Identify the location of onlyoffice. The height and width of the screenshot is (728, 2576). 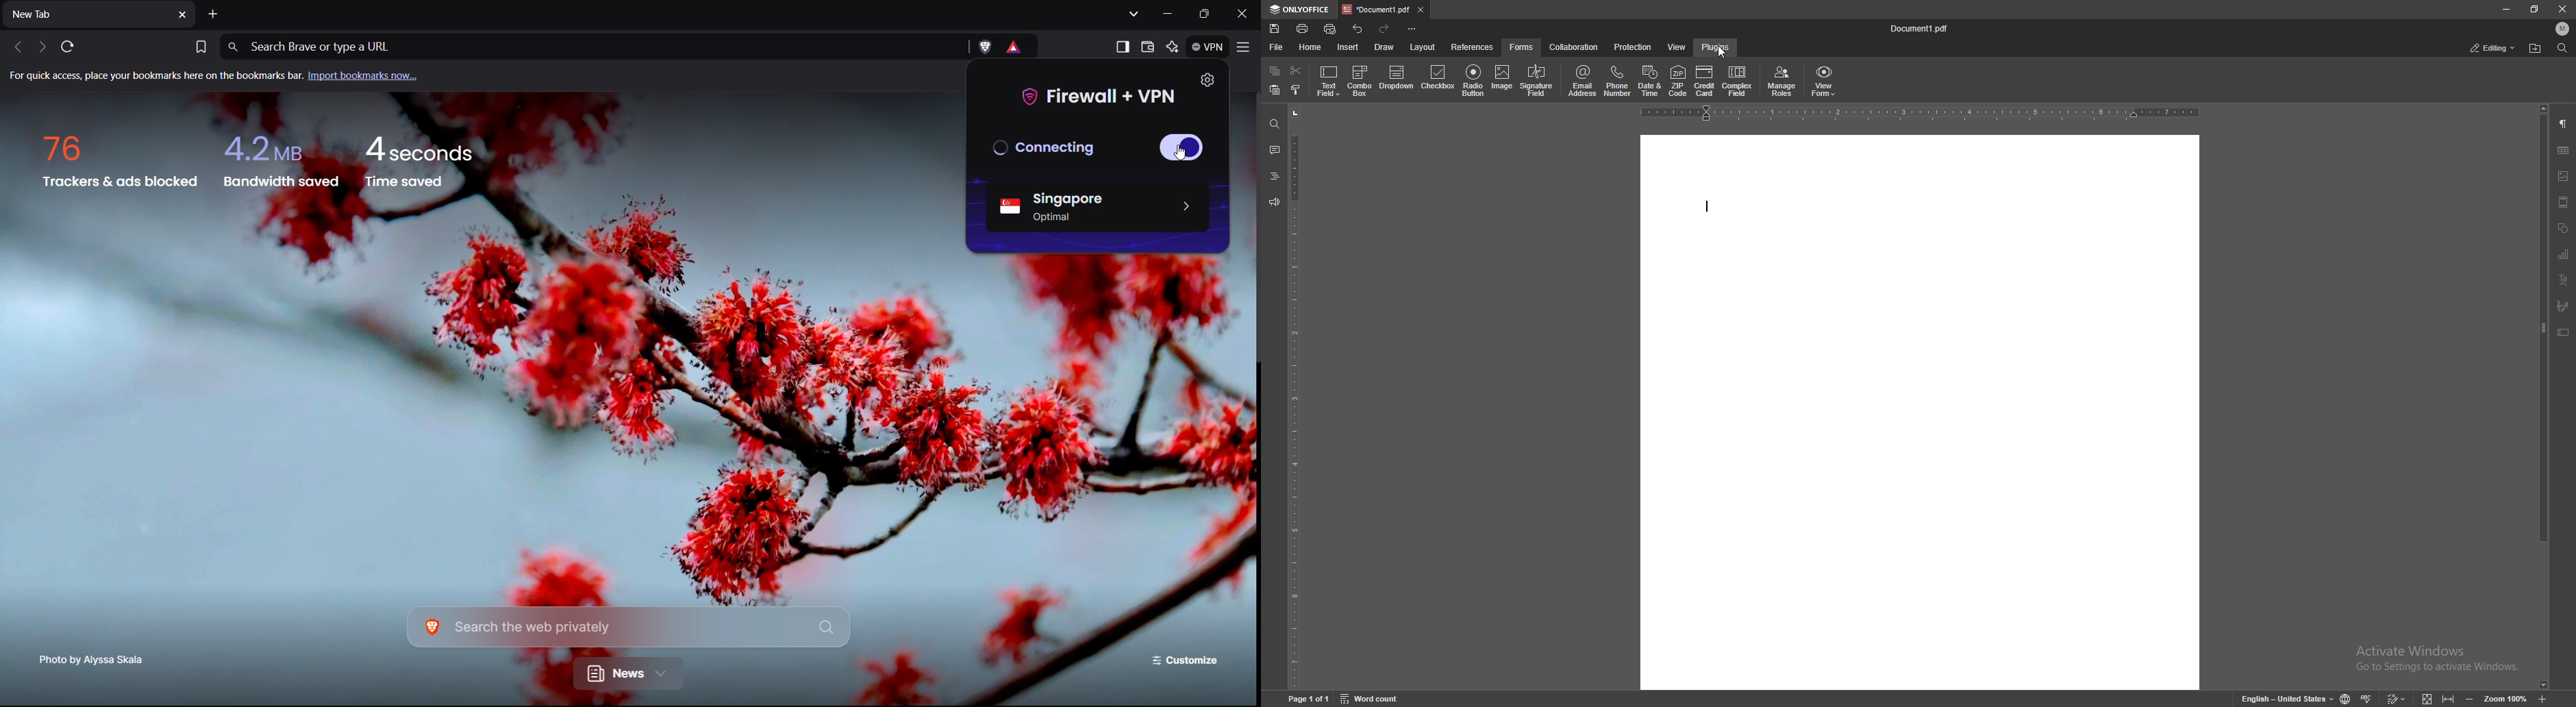
(1301, 10).